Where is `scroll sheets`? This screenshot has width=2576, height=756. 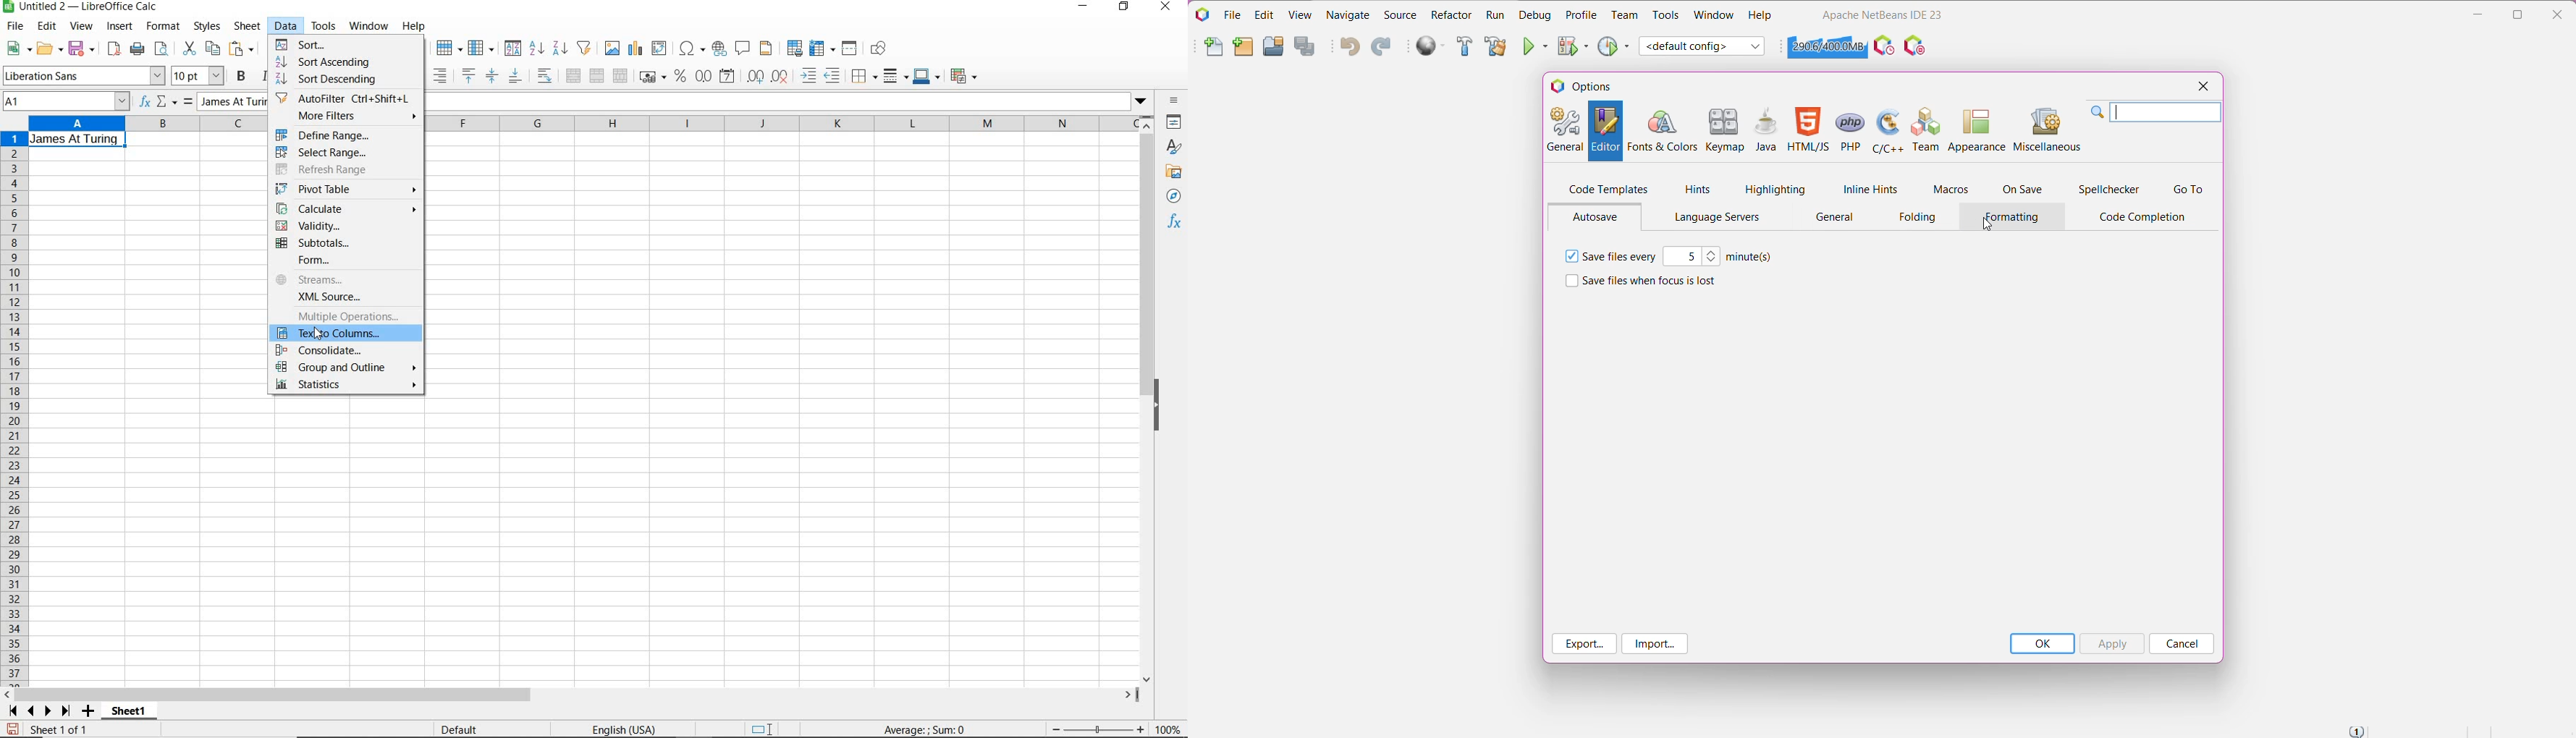 scroll sheets is located at coordinates (37, 710).